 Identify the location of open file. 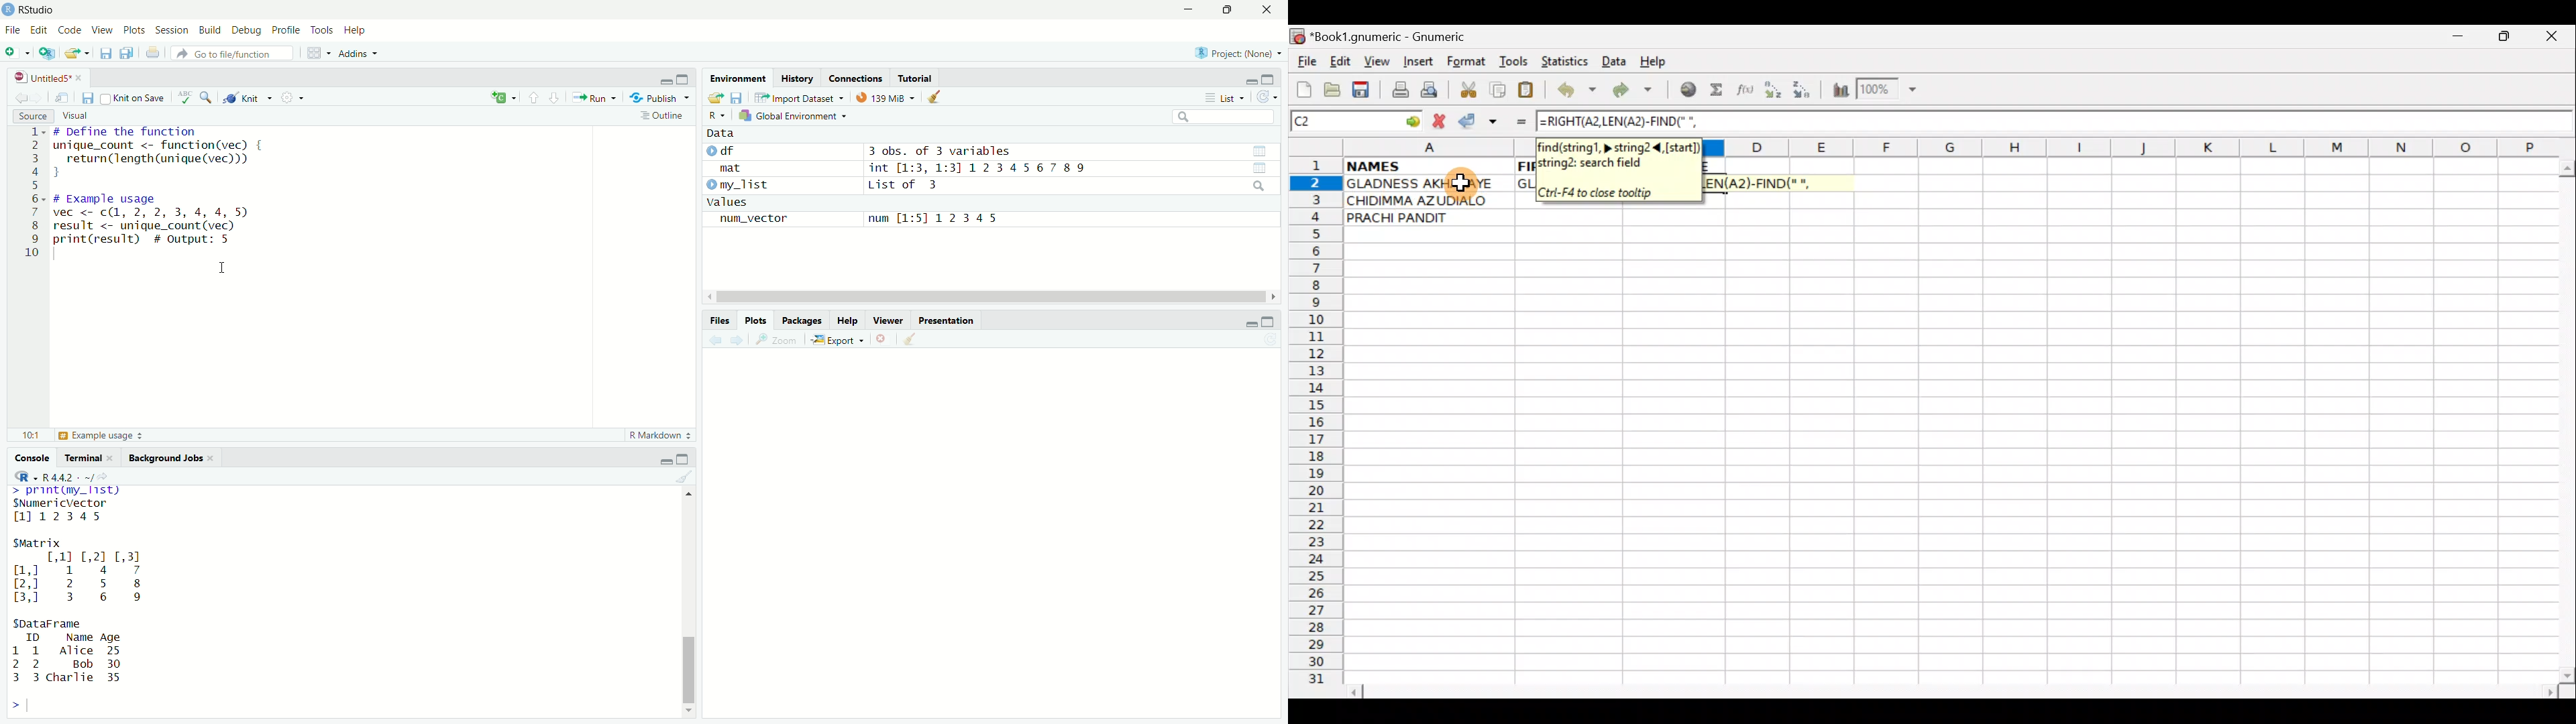
(74, 54).